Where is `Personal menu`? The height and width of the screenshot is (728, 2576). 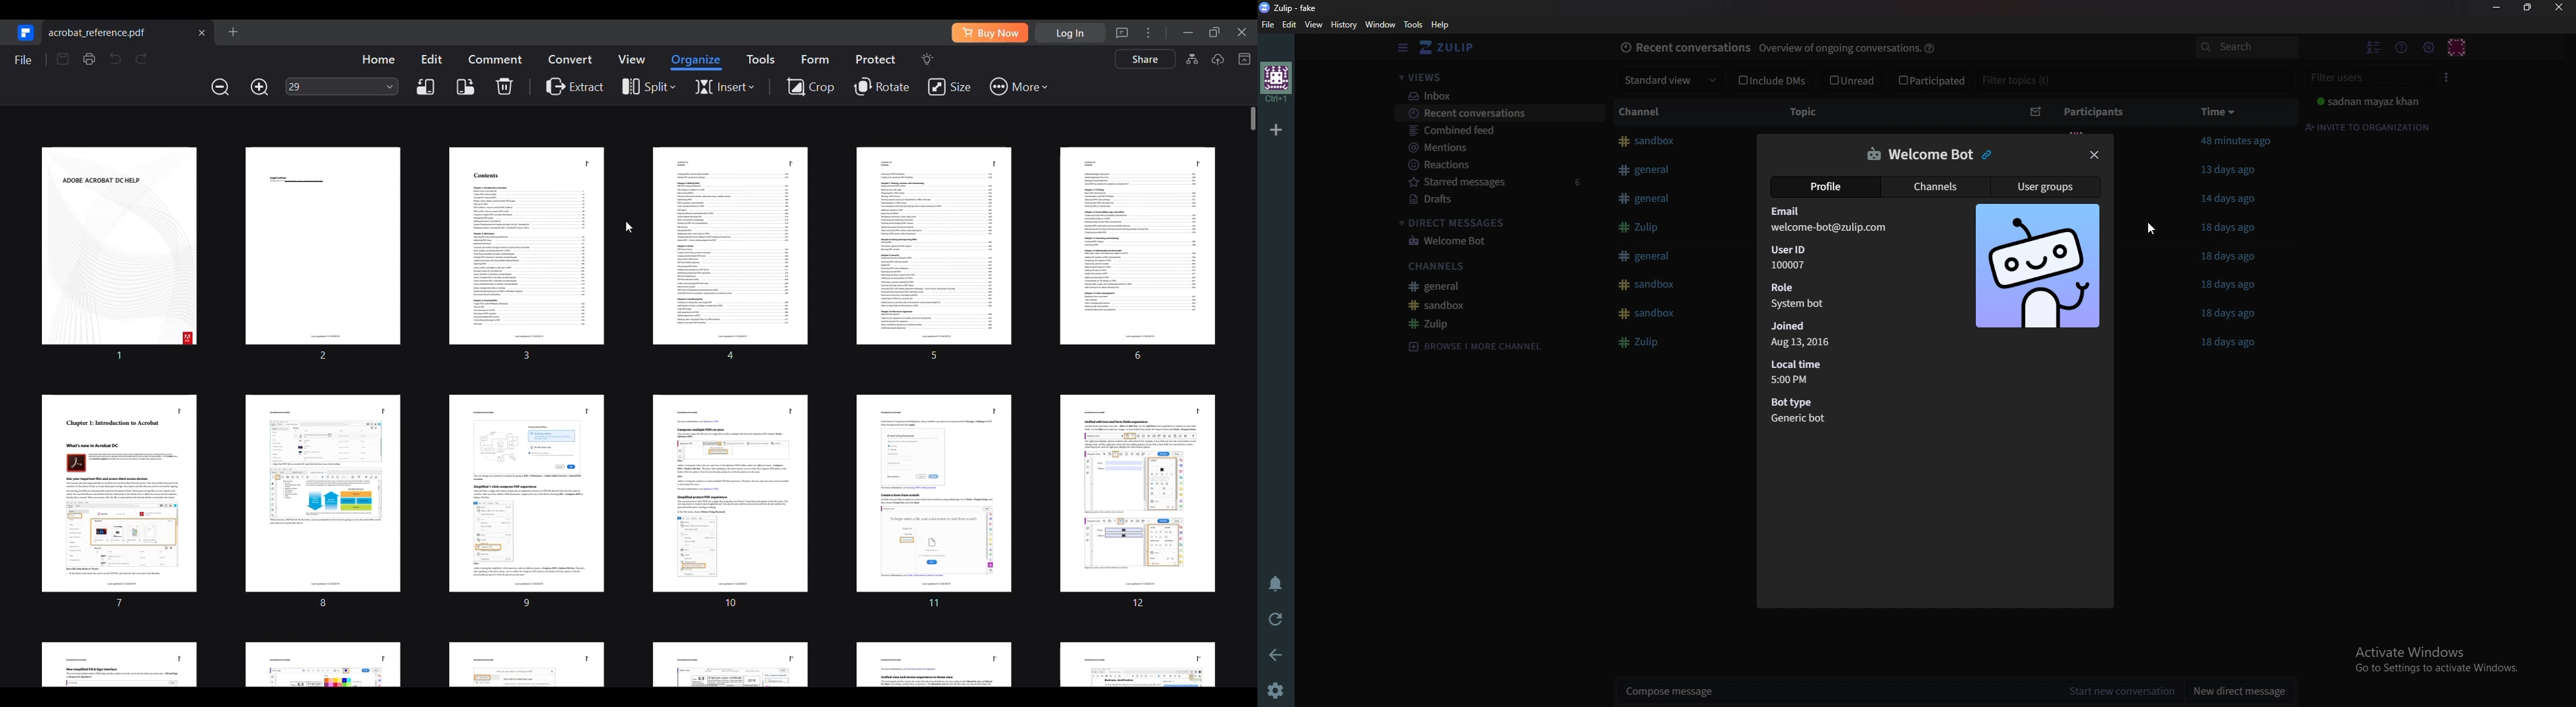
Personal menu is located at coordinates (2457, 47).